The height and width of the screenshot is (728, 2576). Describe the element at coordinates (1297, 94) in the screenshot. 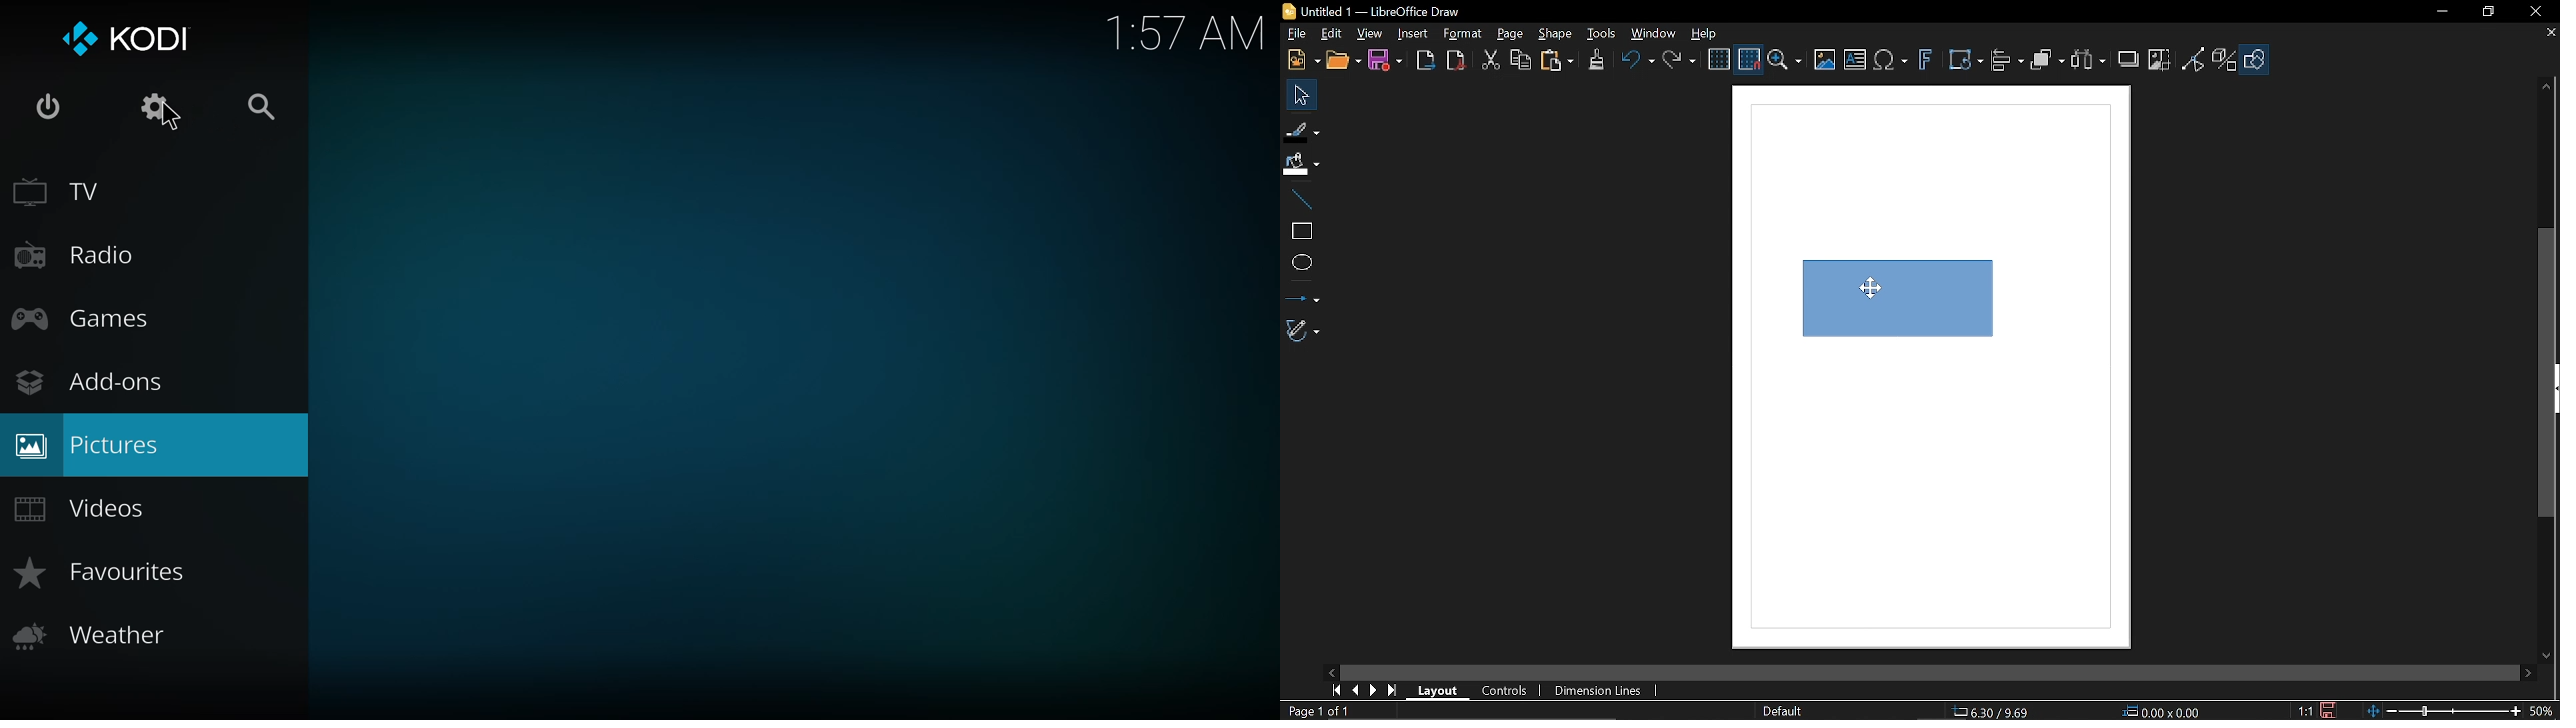

I see `Move` at that location.